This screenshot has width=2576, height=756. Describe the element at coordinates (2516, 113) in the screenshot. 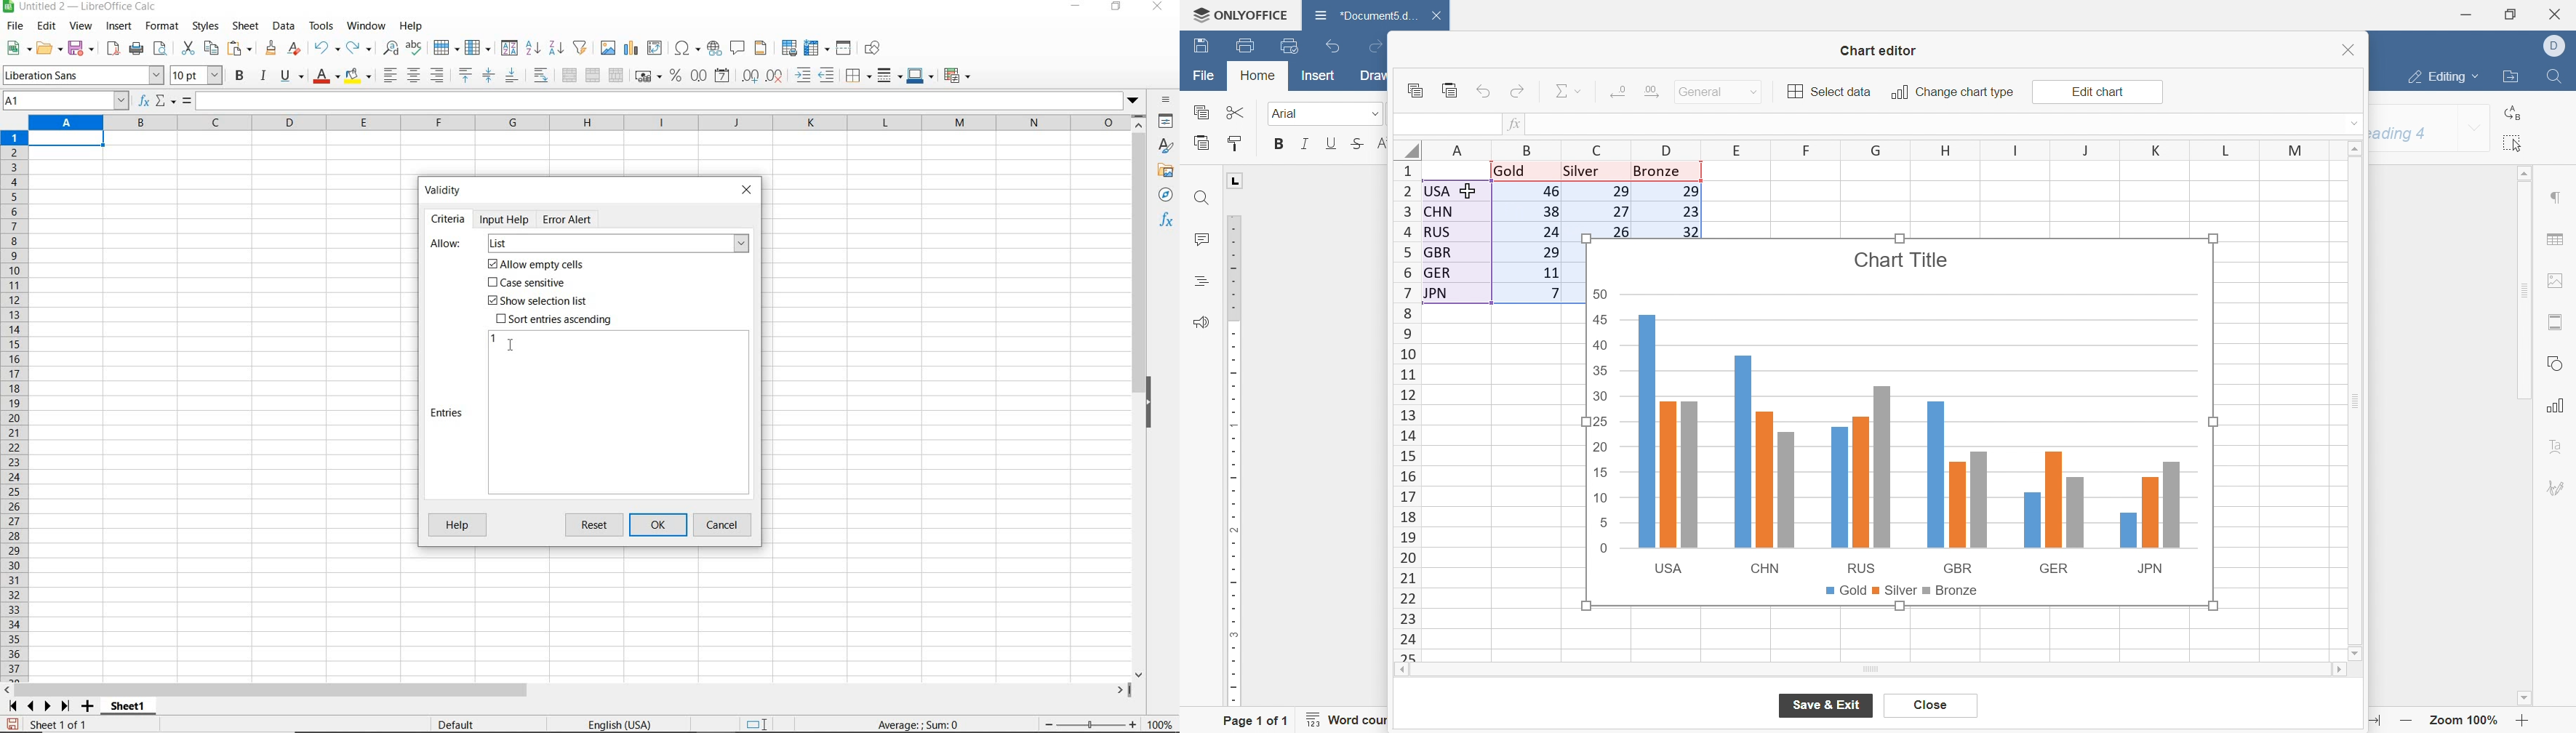

I see `replace` at that location.